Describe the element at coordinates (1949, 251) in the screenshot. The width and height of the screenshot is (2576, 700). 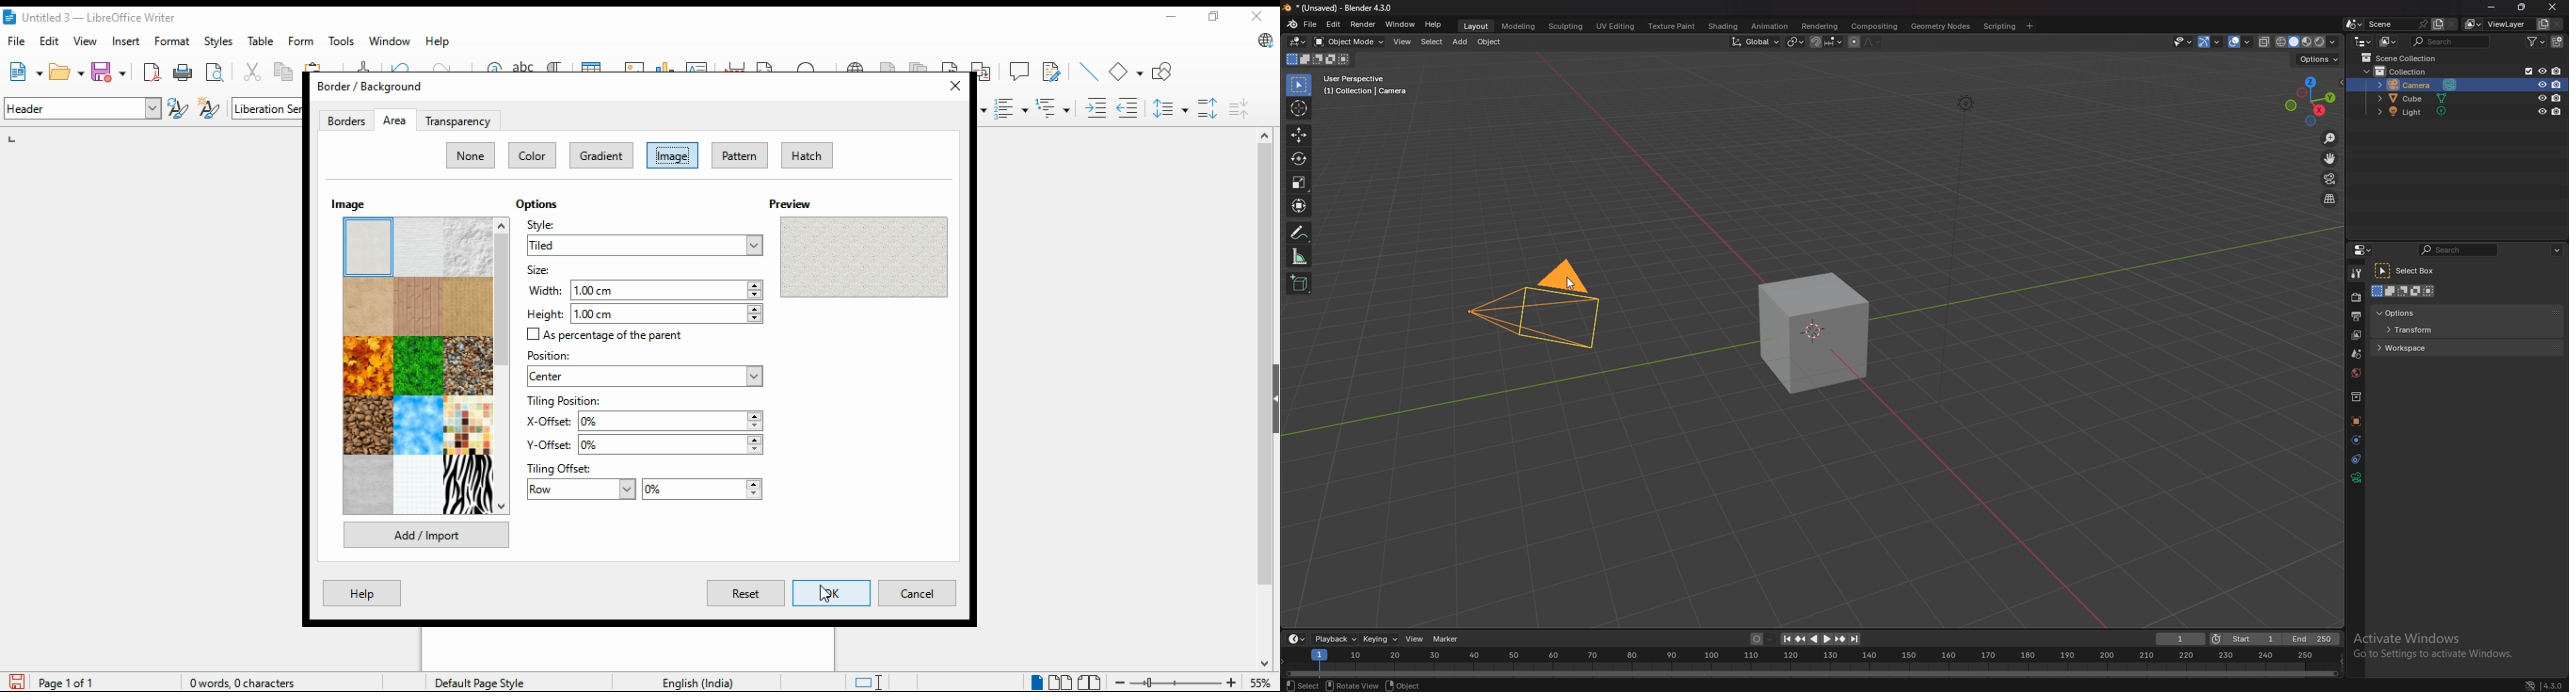
I see `` at that location.